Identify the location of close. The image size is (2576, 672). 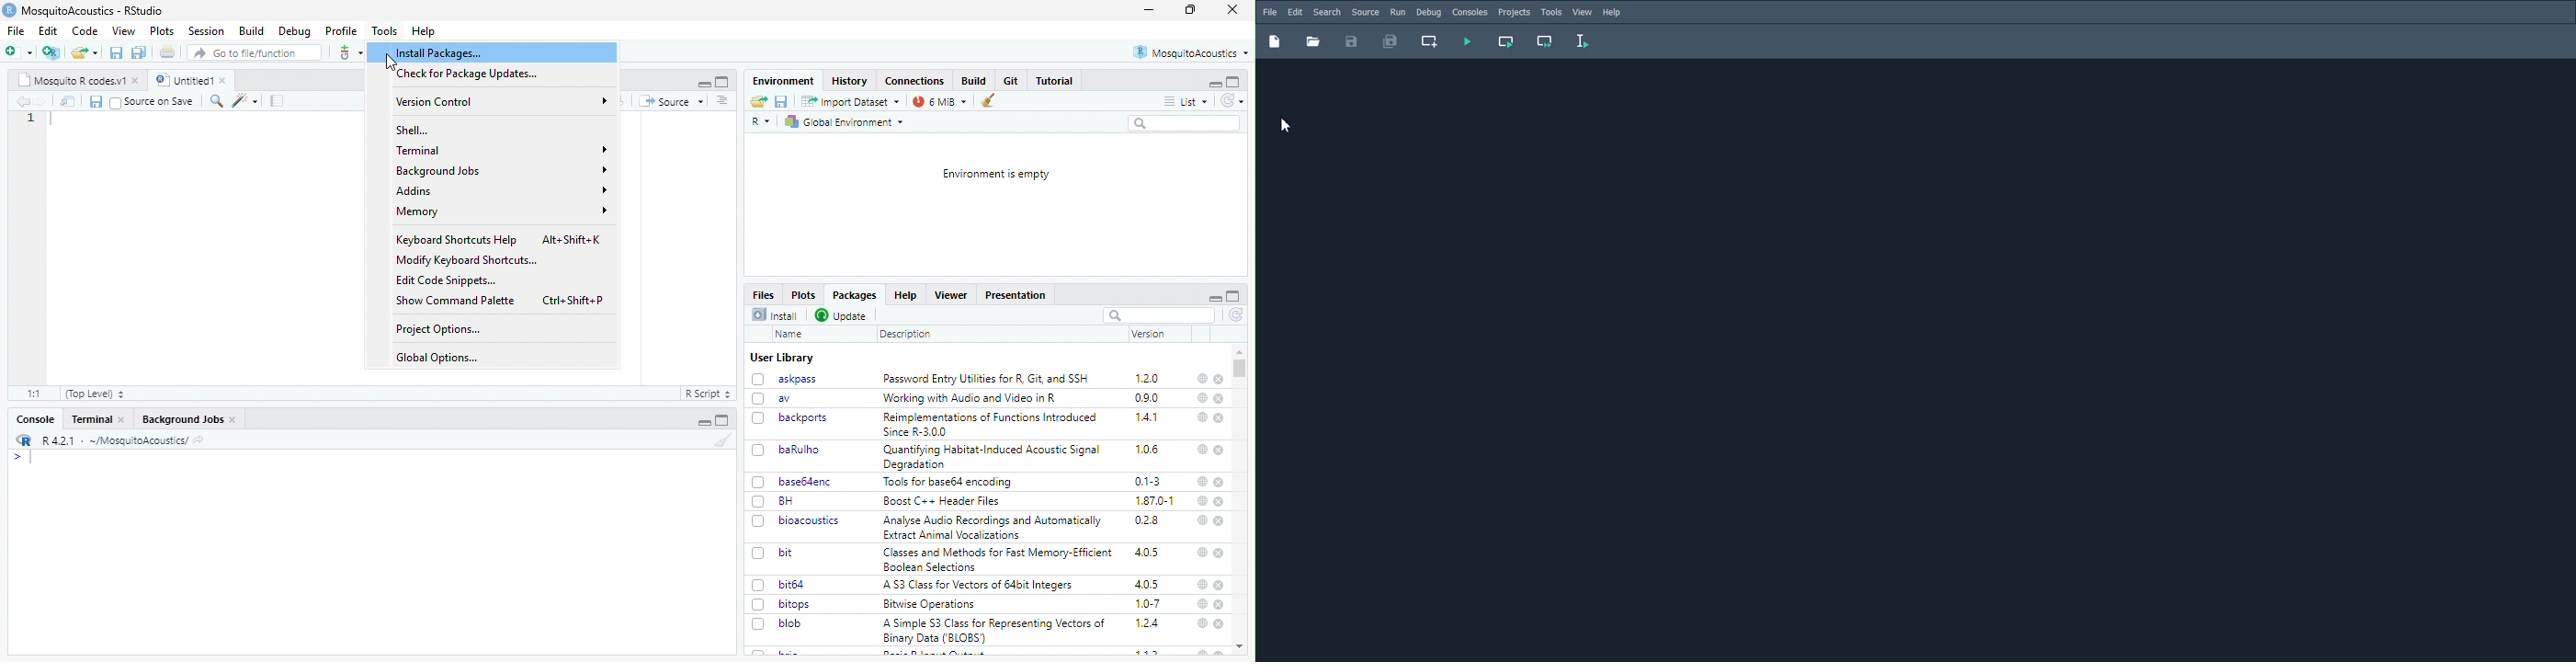
(225, 80).